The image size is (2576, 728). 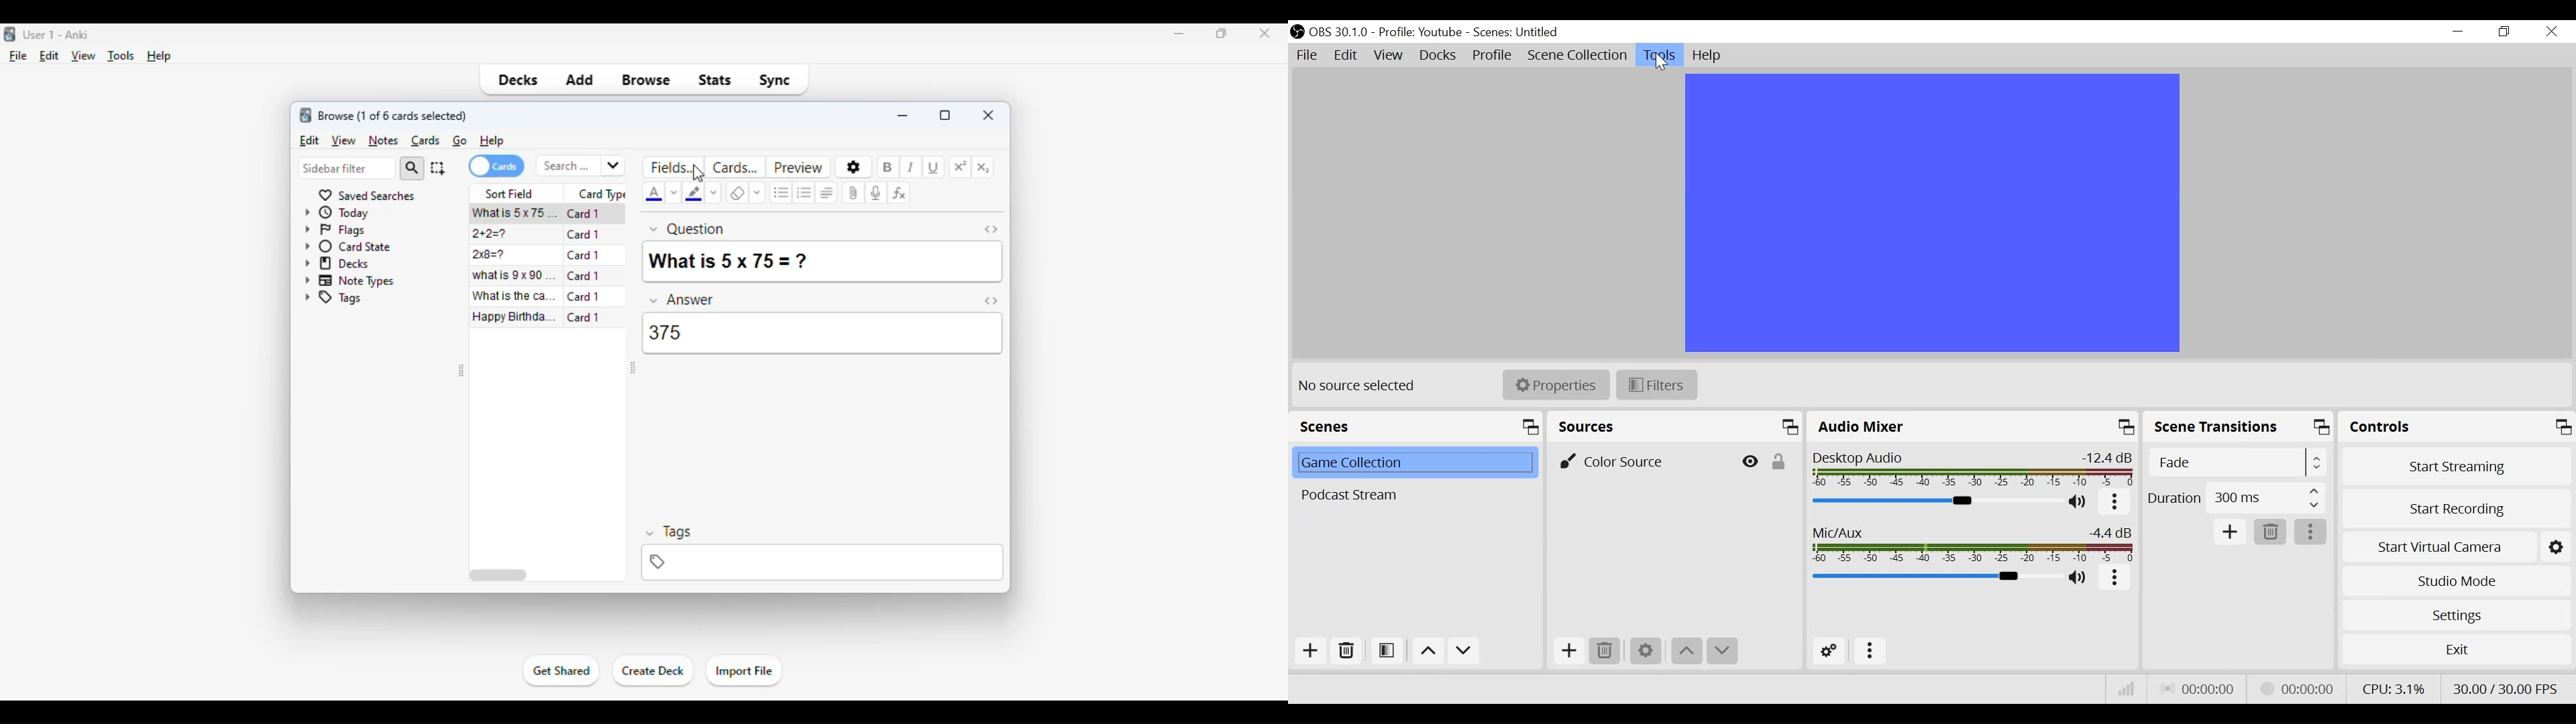 What do you see at coordinates (2455, 427) in the screenshot?
I see `Controls` at bounding box center [2455, 427].